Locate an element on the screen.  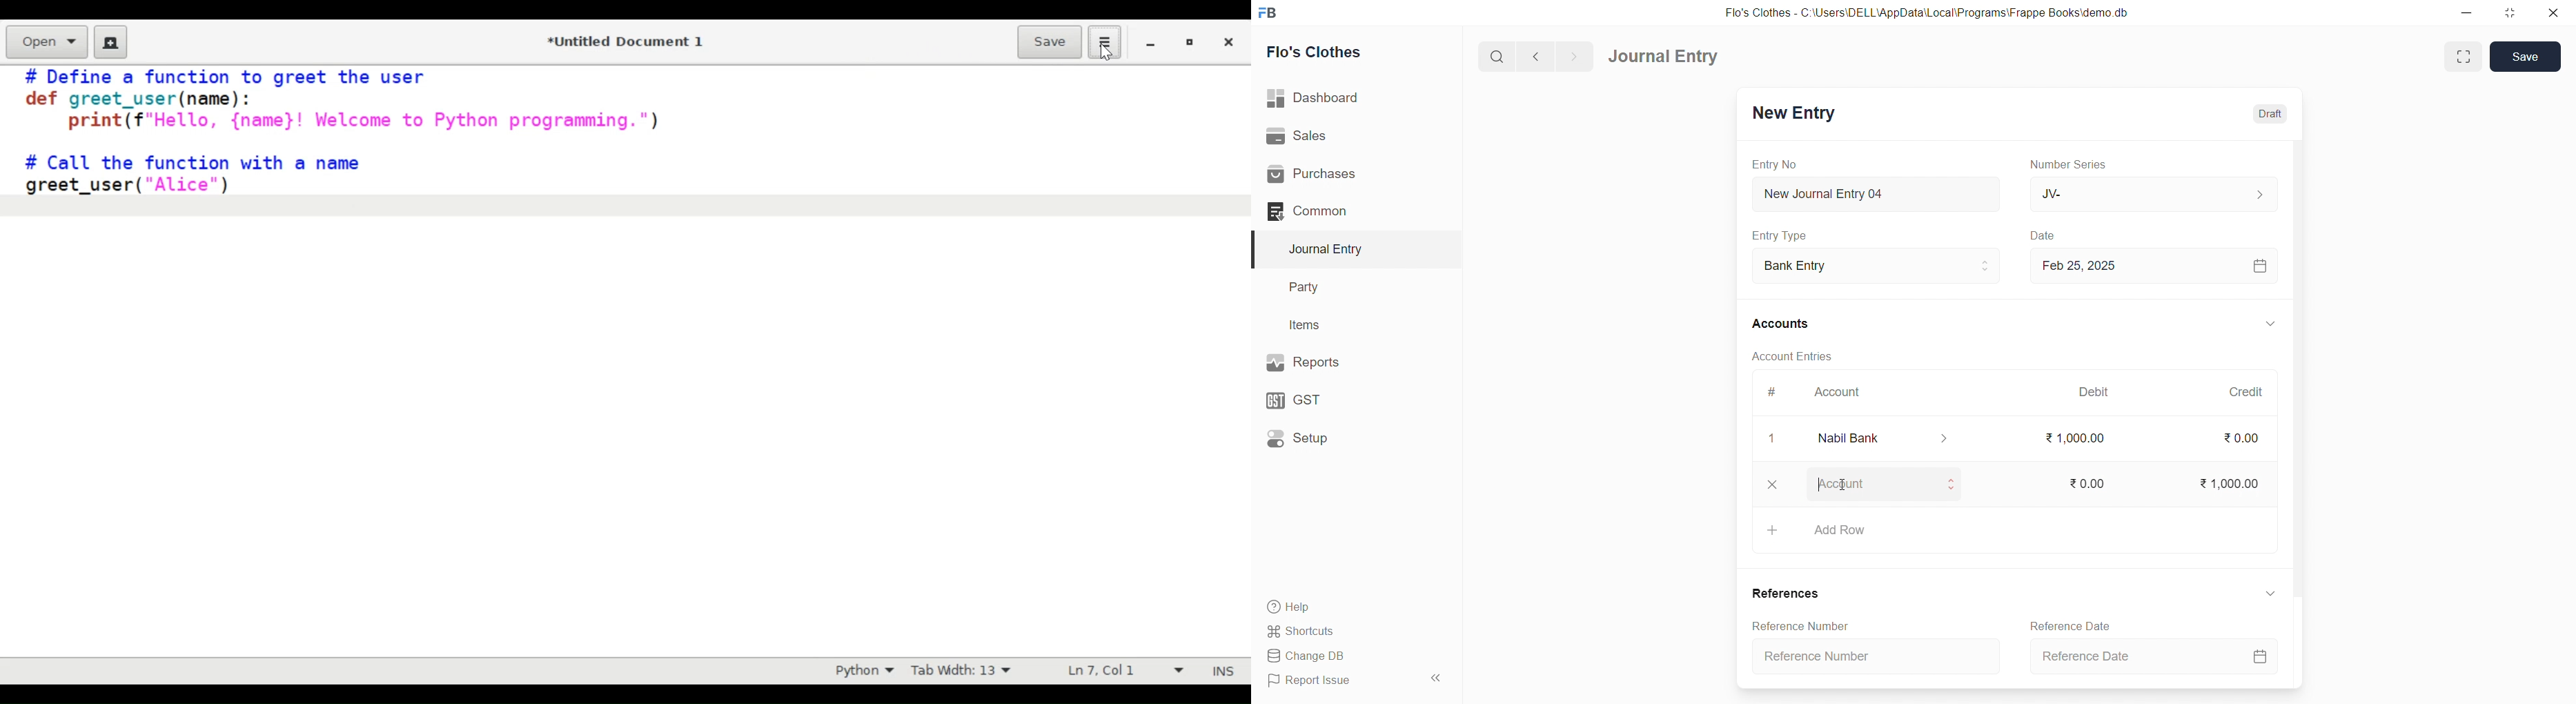
Reference Number is located at coordinates (1880, 655).